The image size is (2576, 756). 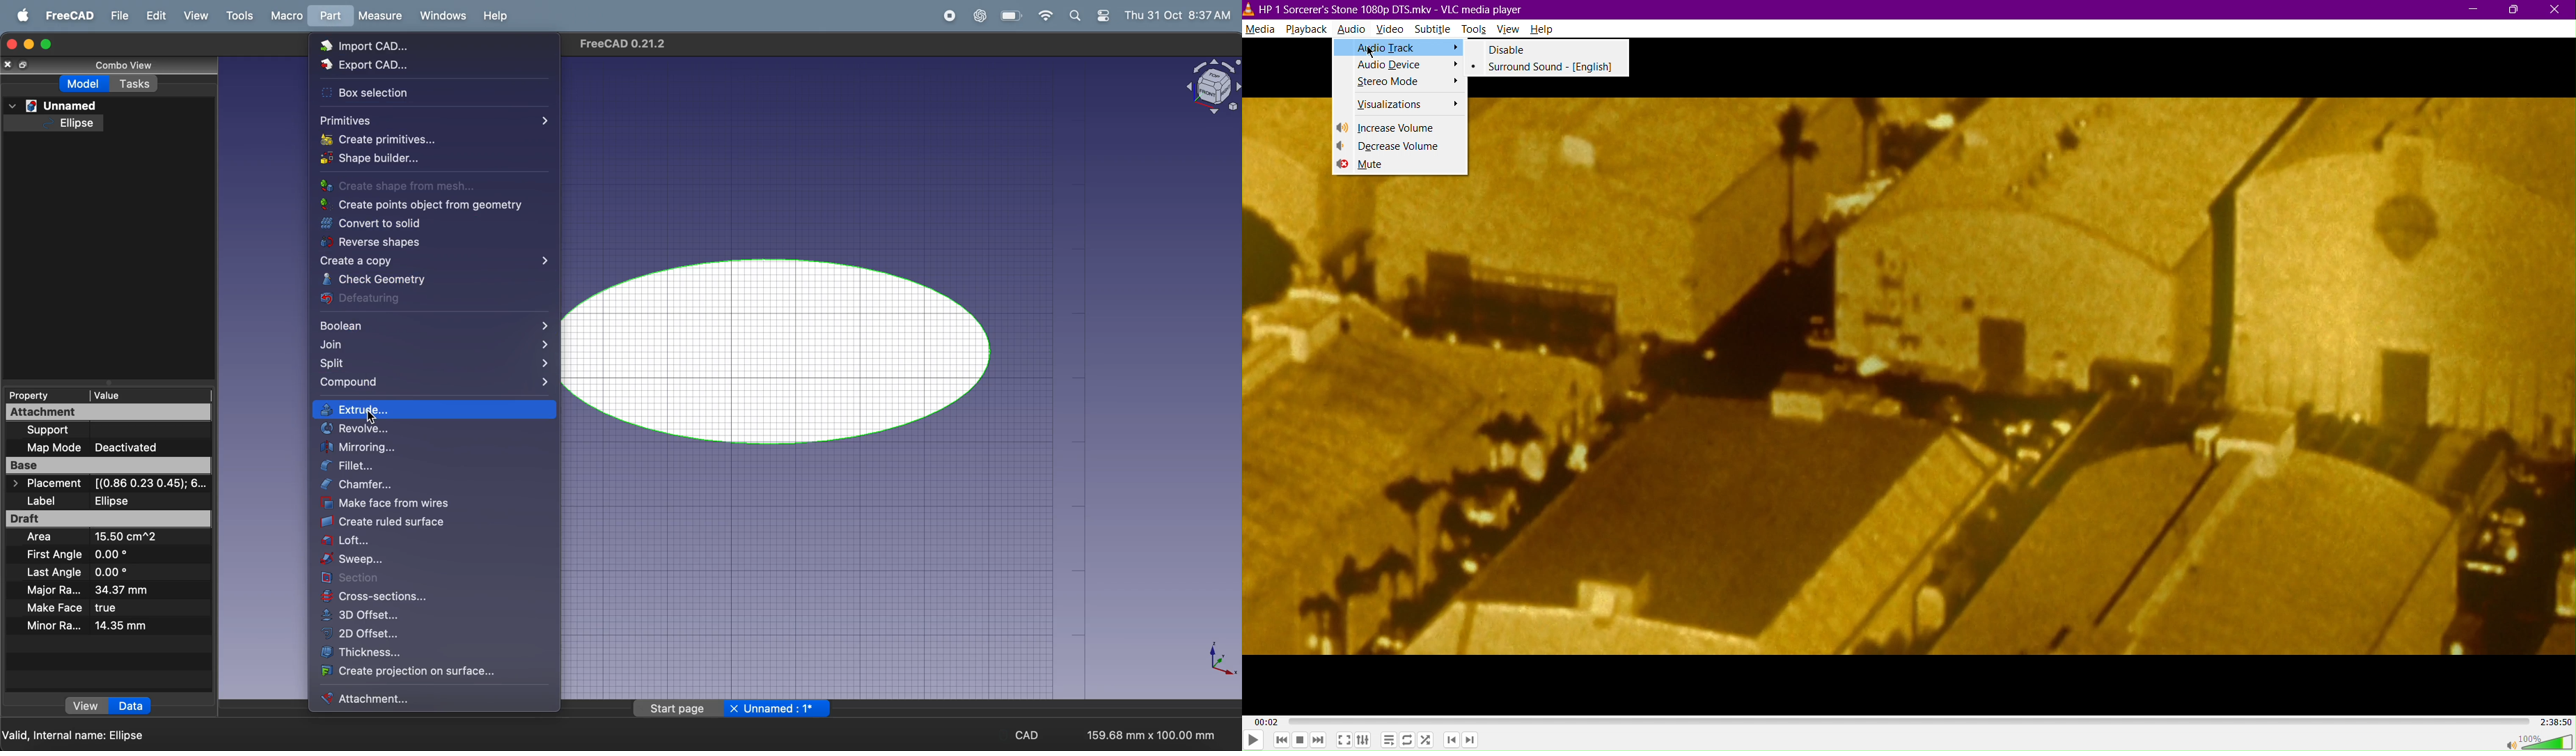 What do you see at coordinates (194, 16) in the screenshot?
I see `view` at bounding box center [194, 16].